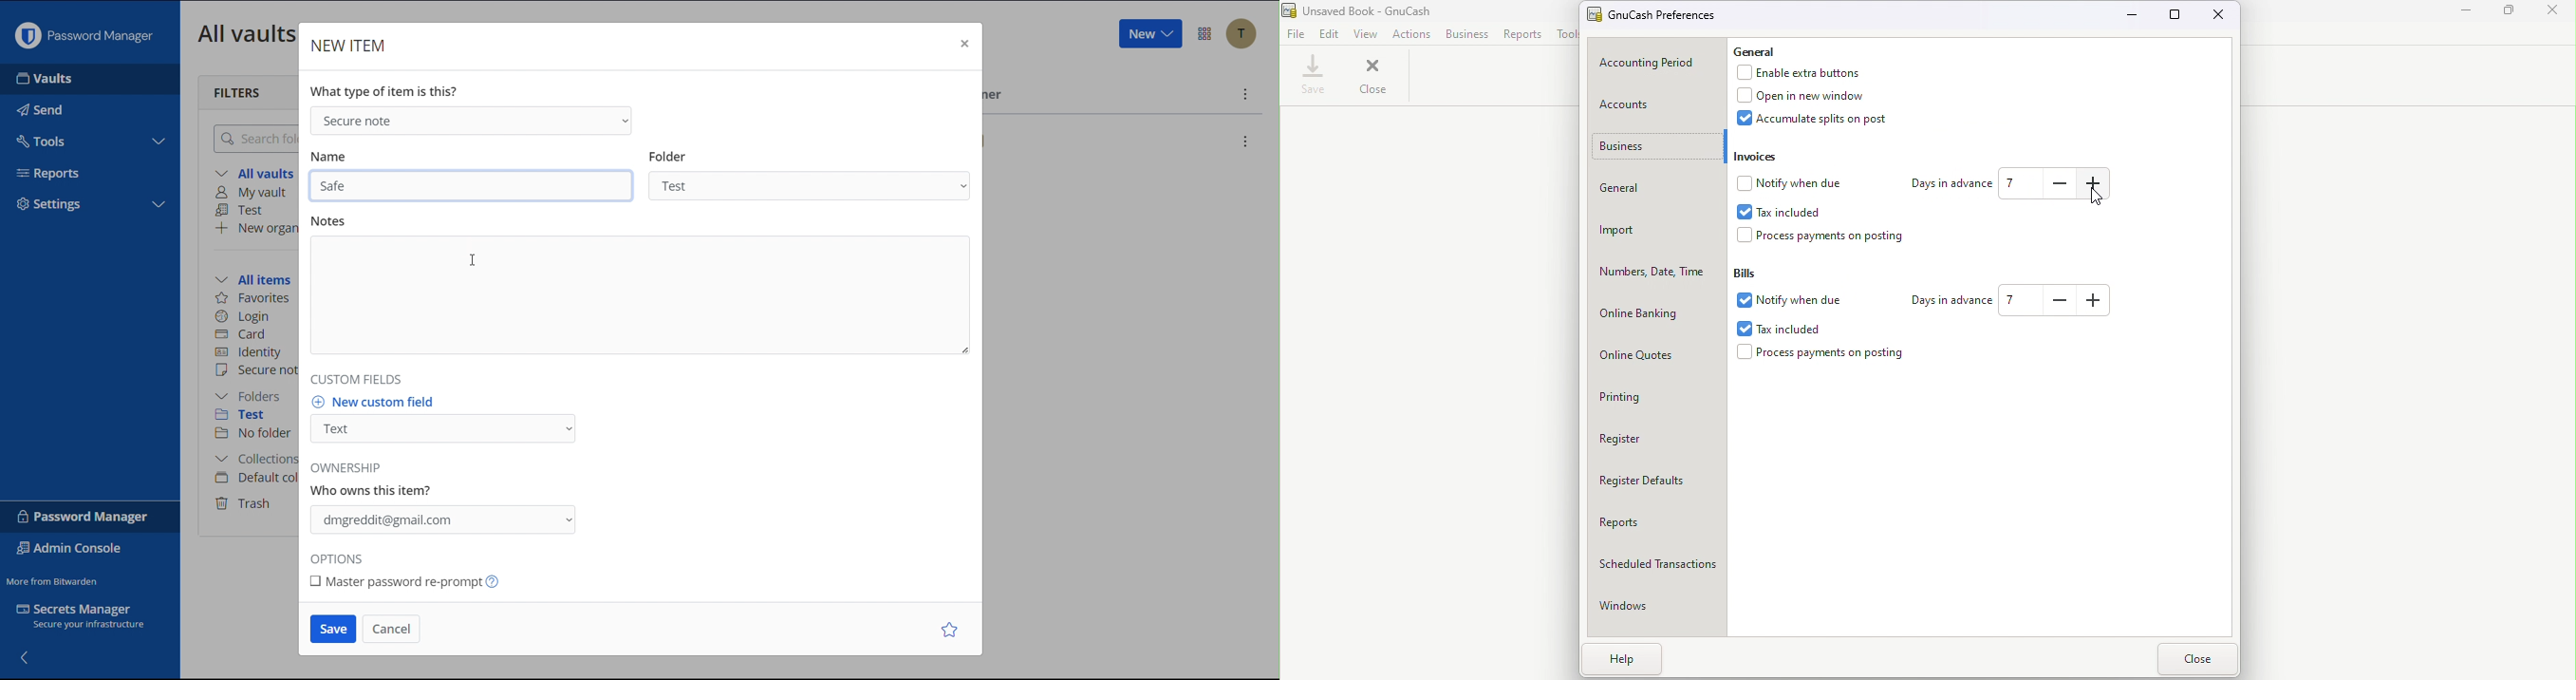  What do you see at coordinates (1333, 34) in the screenshot?
I see `Edit` at bounding box center [1333, 34].